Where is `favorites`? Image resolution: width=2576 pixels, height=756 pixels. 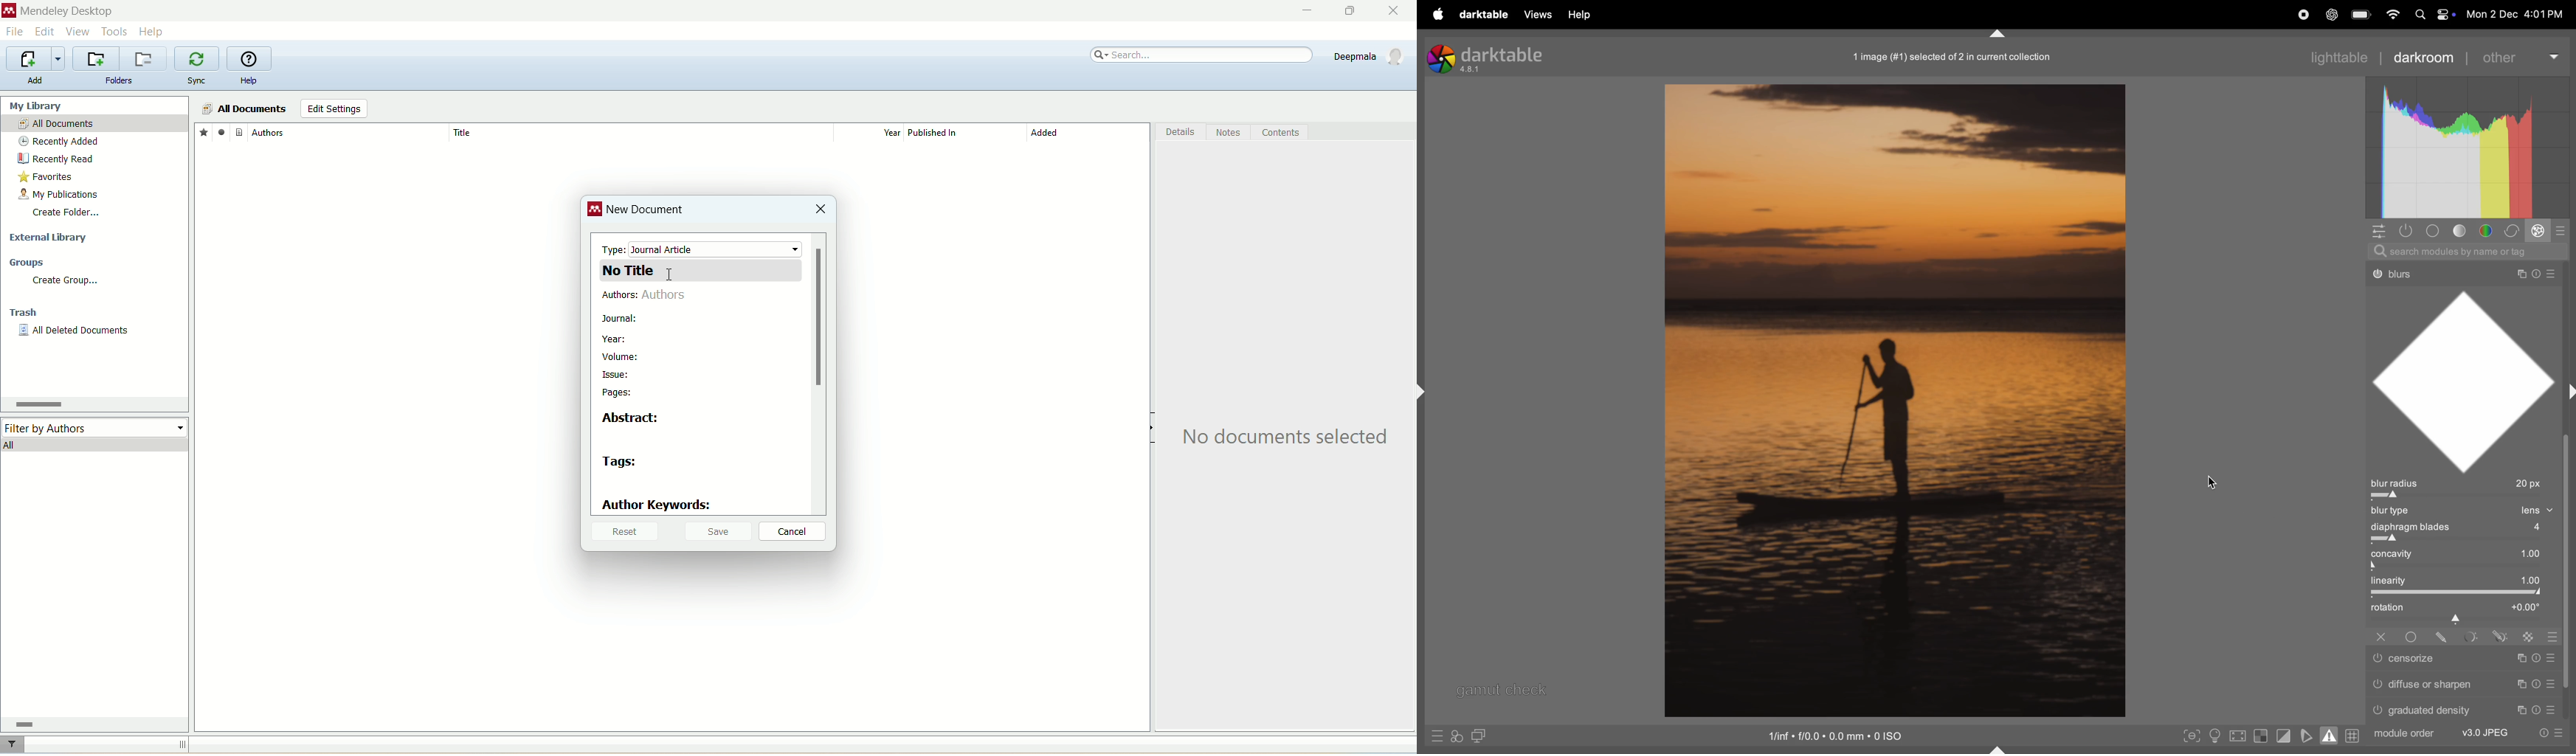
favorites is located at coordinates (203, 131).